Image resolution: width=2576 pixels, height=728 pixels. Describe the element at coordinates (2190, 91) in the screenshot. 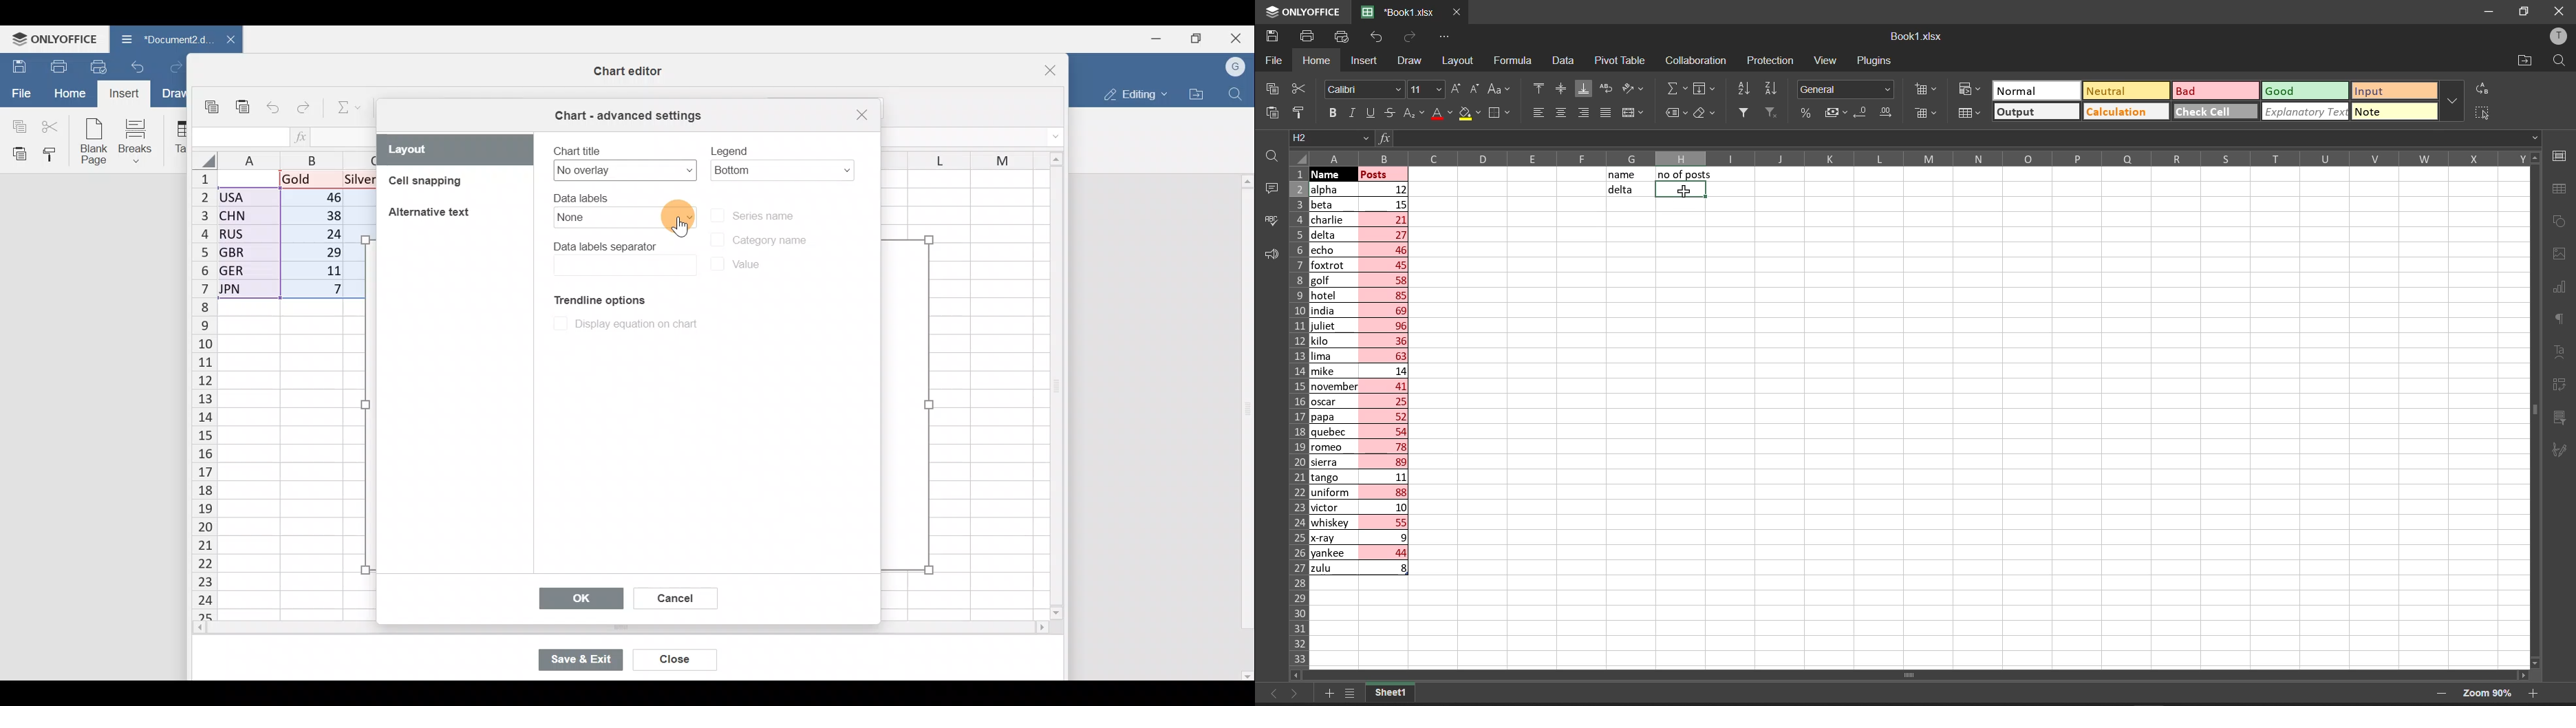

I see `Bad` at that location.